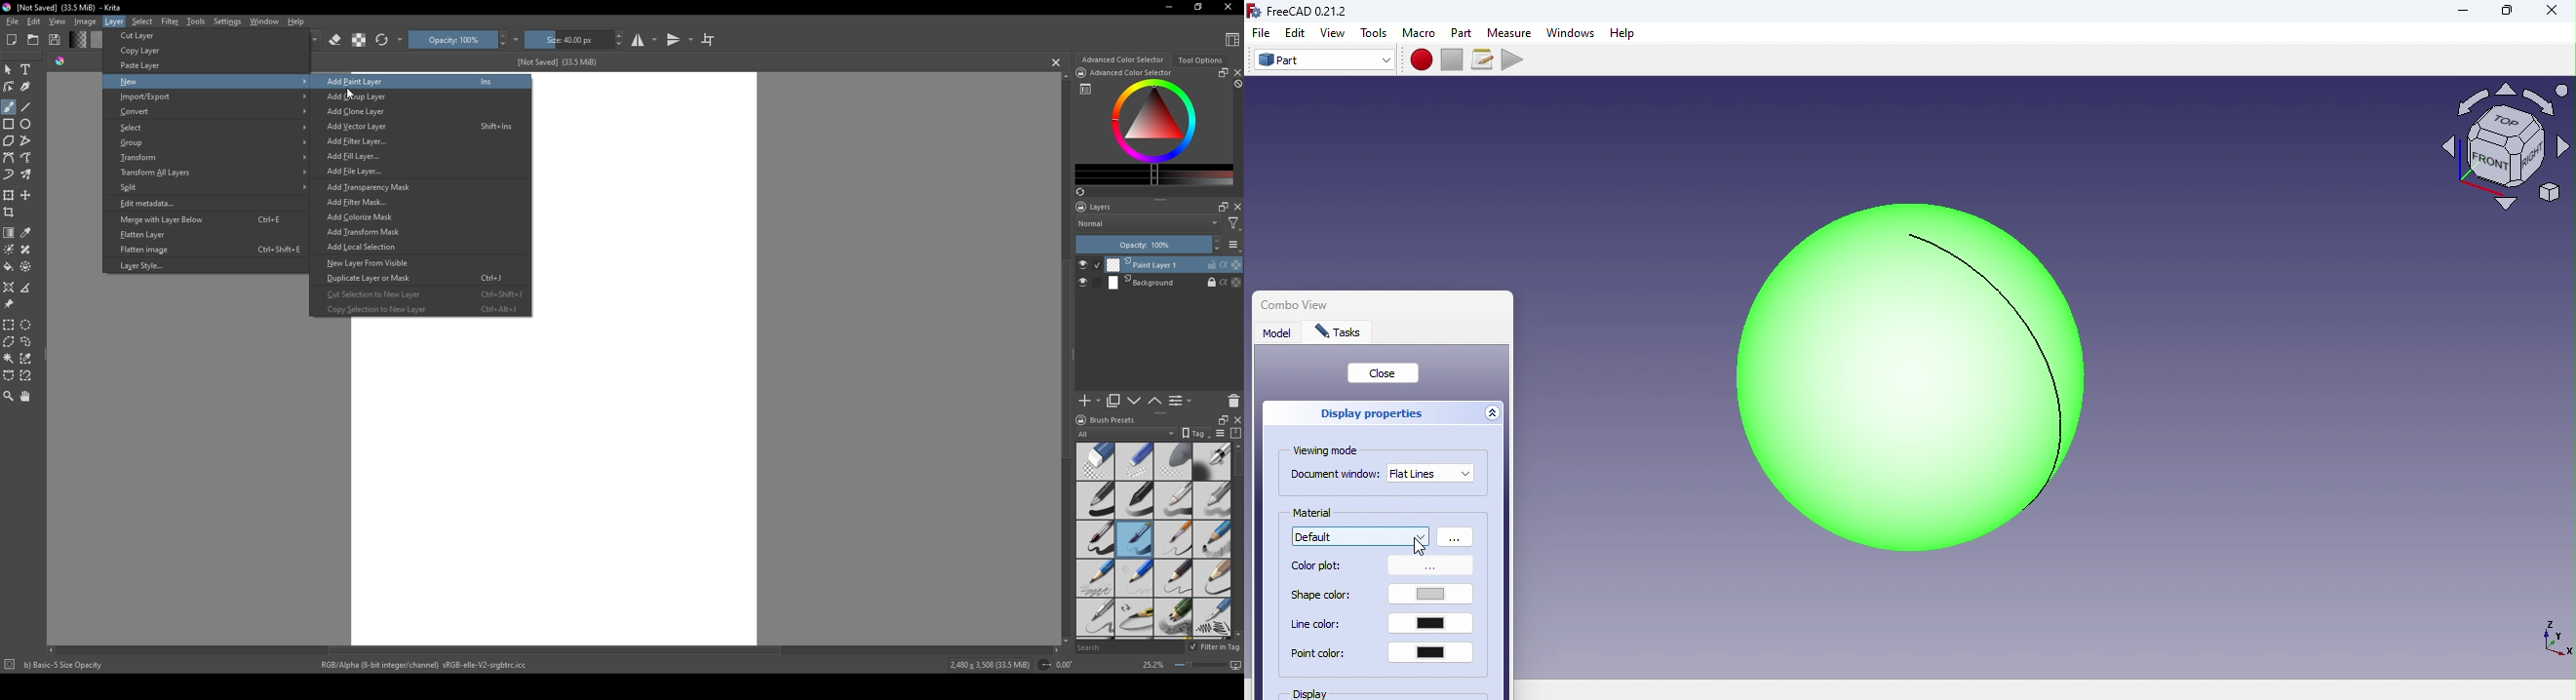 The width and height of the screenshot is (2576, 700). Describe the element at coordinates (1258, 33) in the screenshot. I see `File` at that location.